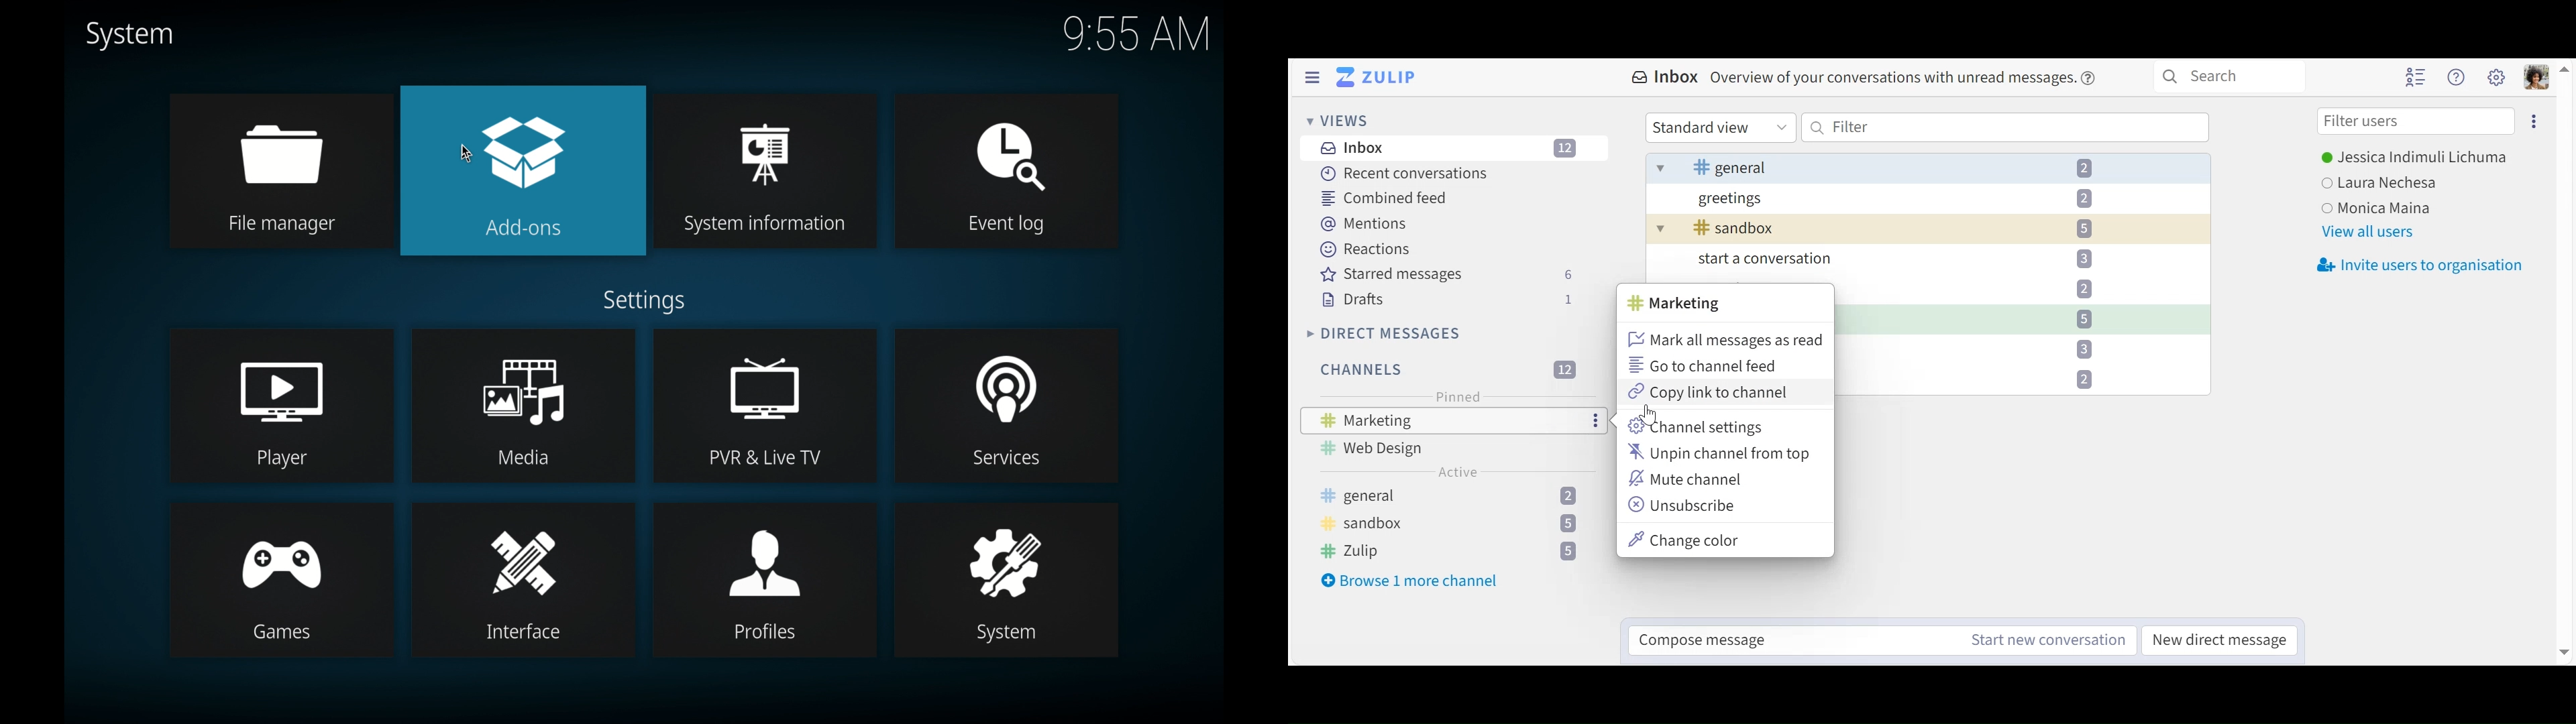  I want to click on Go to Home View (inbox), so click(1377, 78).